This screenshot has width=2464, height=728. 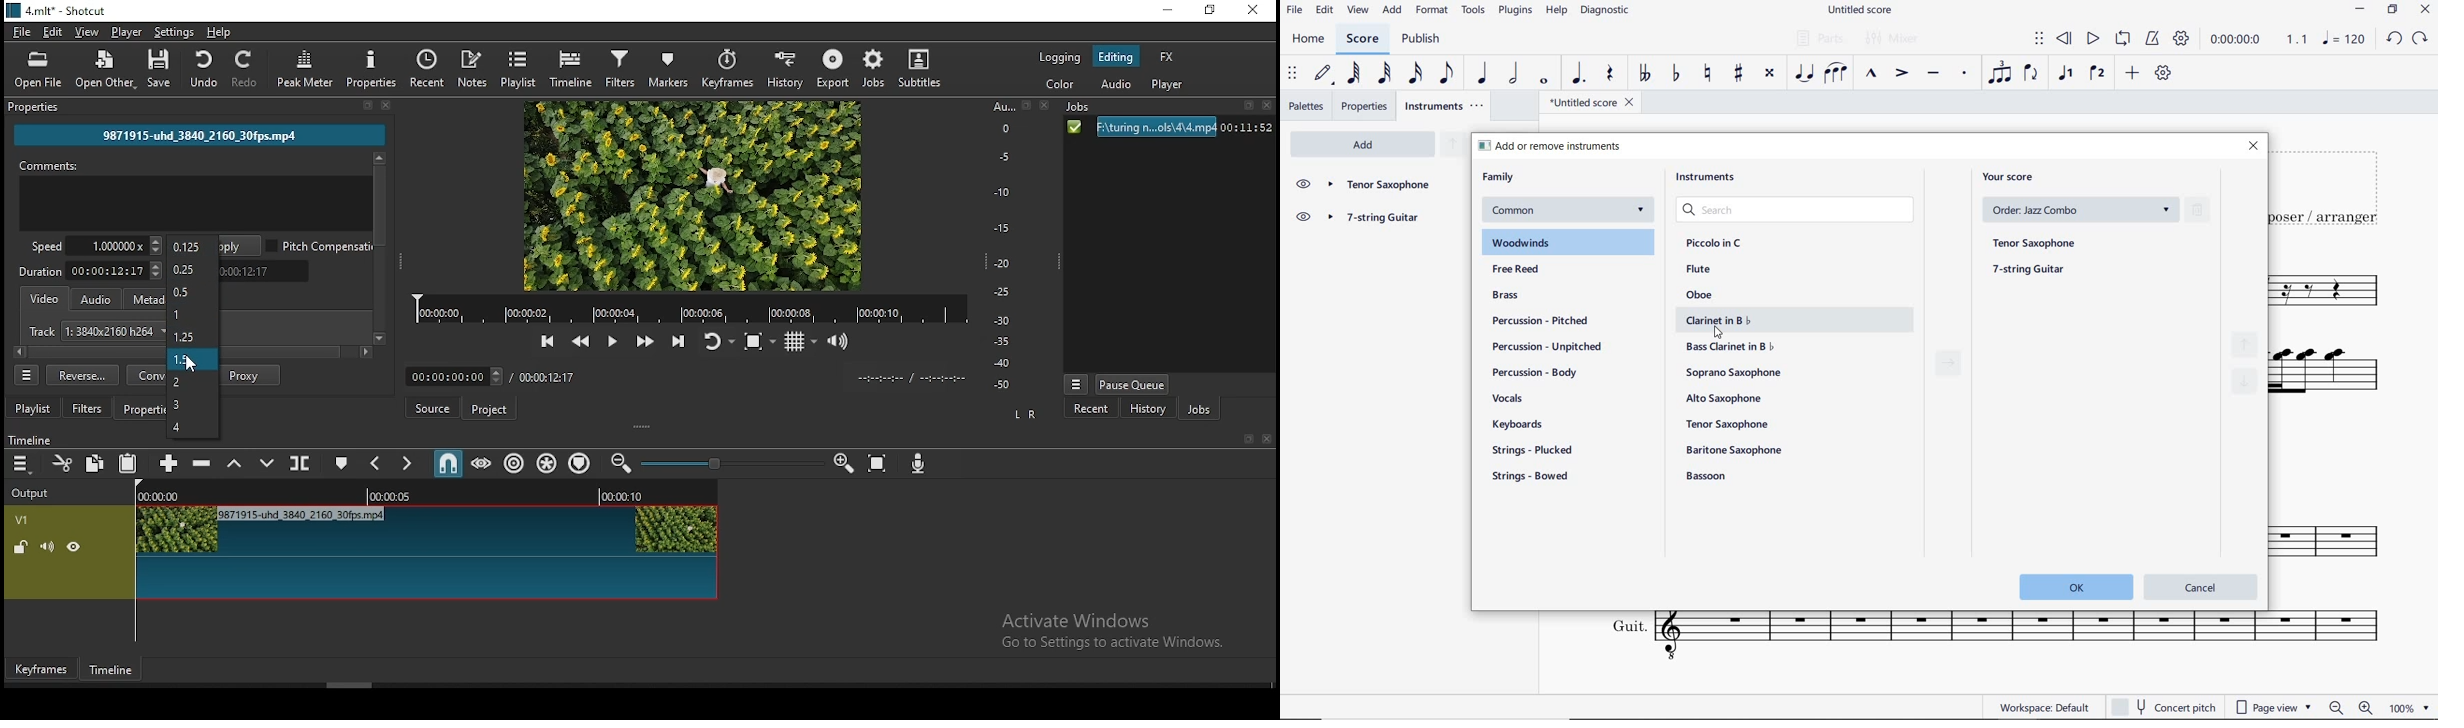 I want to click on 3, so click(x=194, y=405).